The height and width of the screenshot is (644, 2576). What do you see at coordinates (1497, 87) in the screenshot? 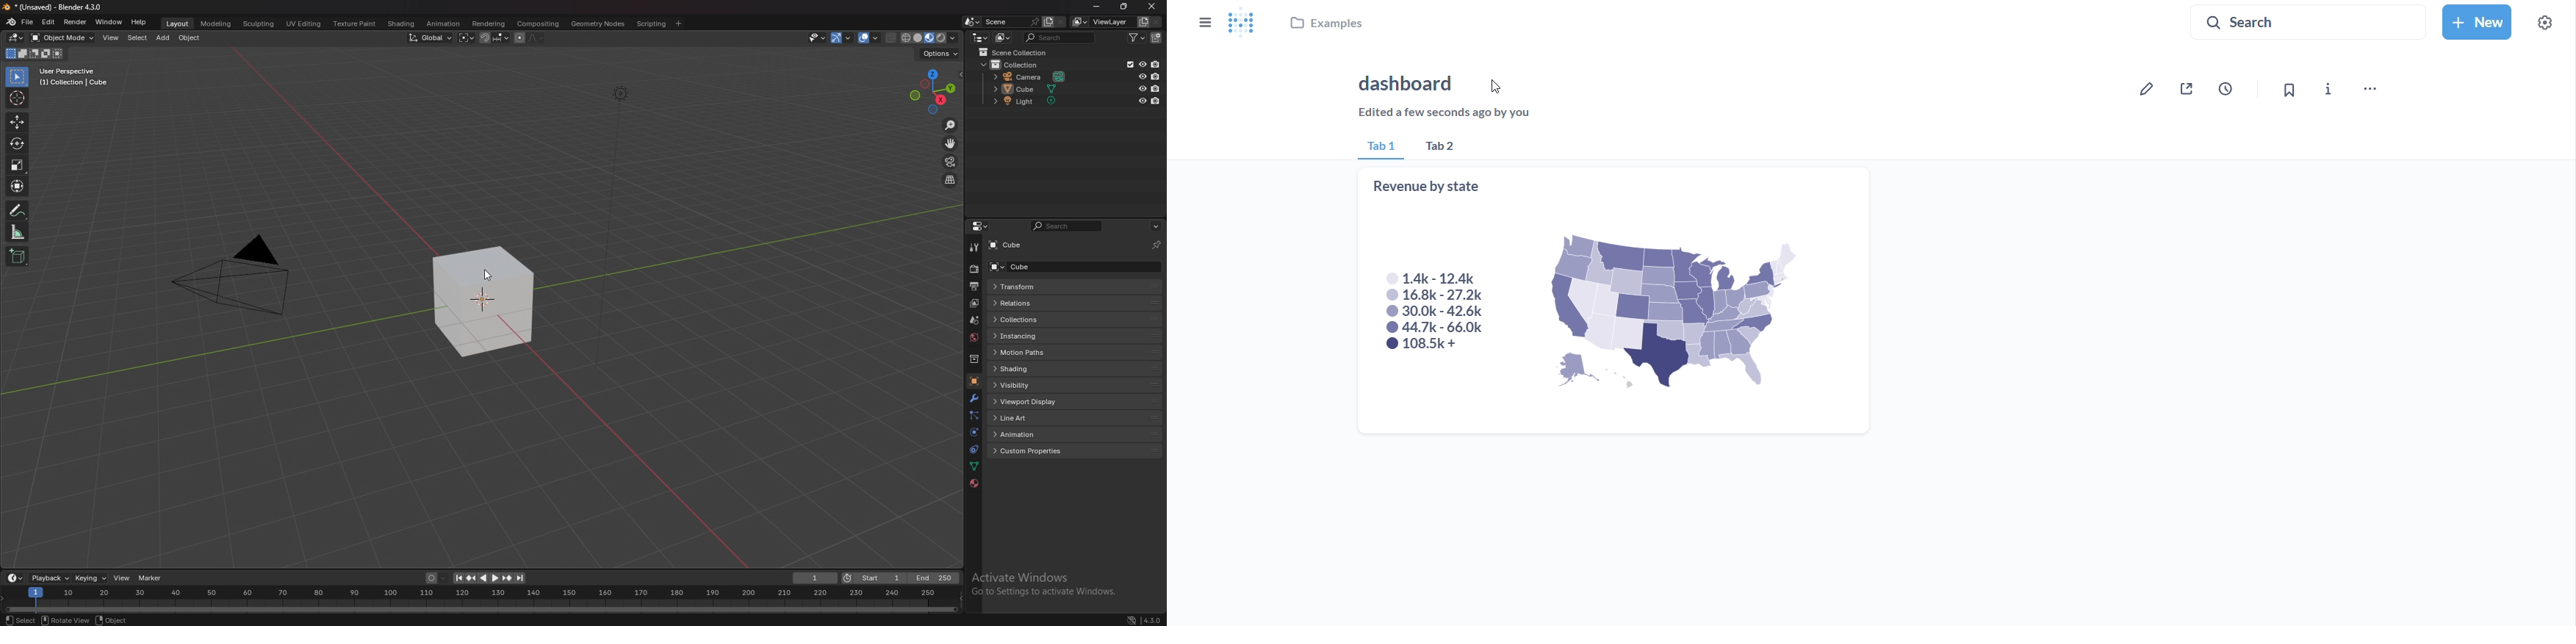
I see `cursor` at bounding box center [1497, 87].